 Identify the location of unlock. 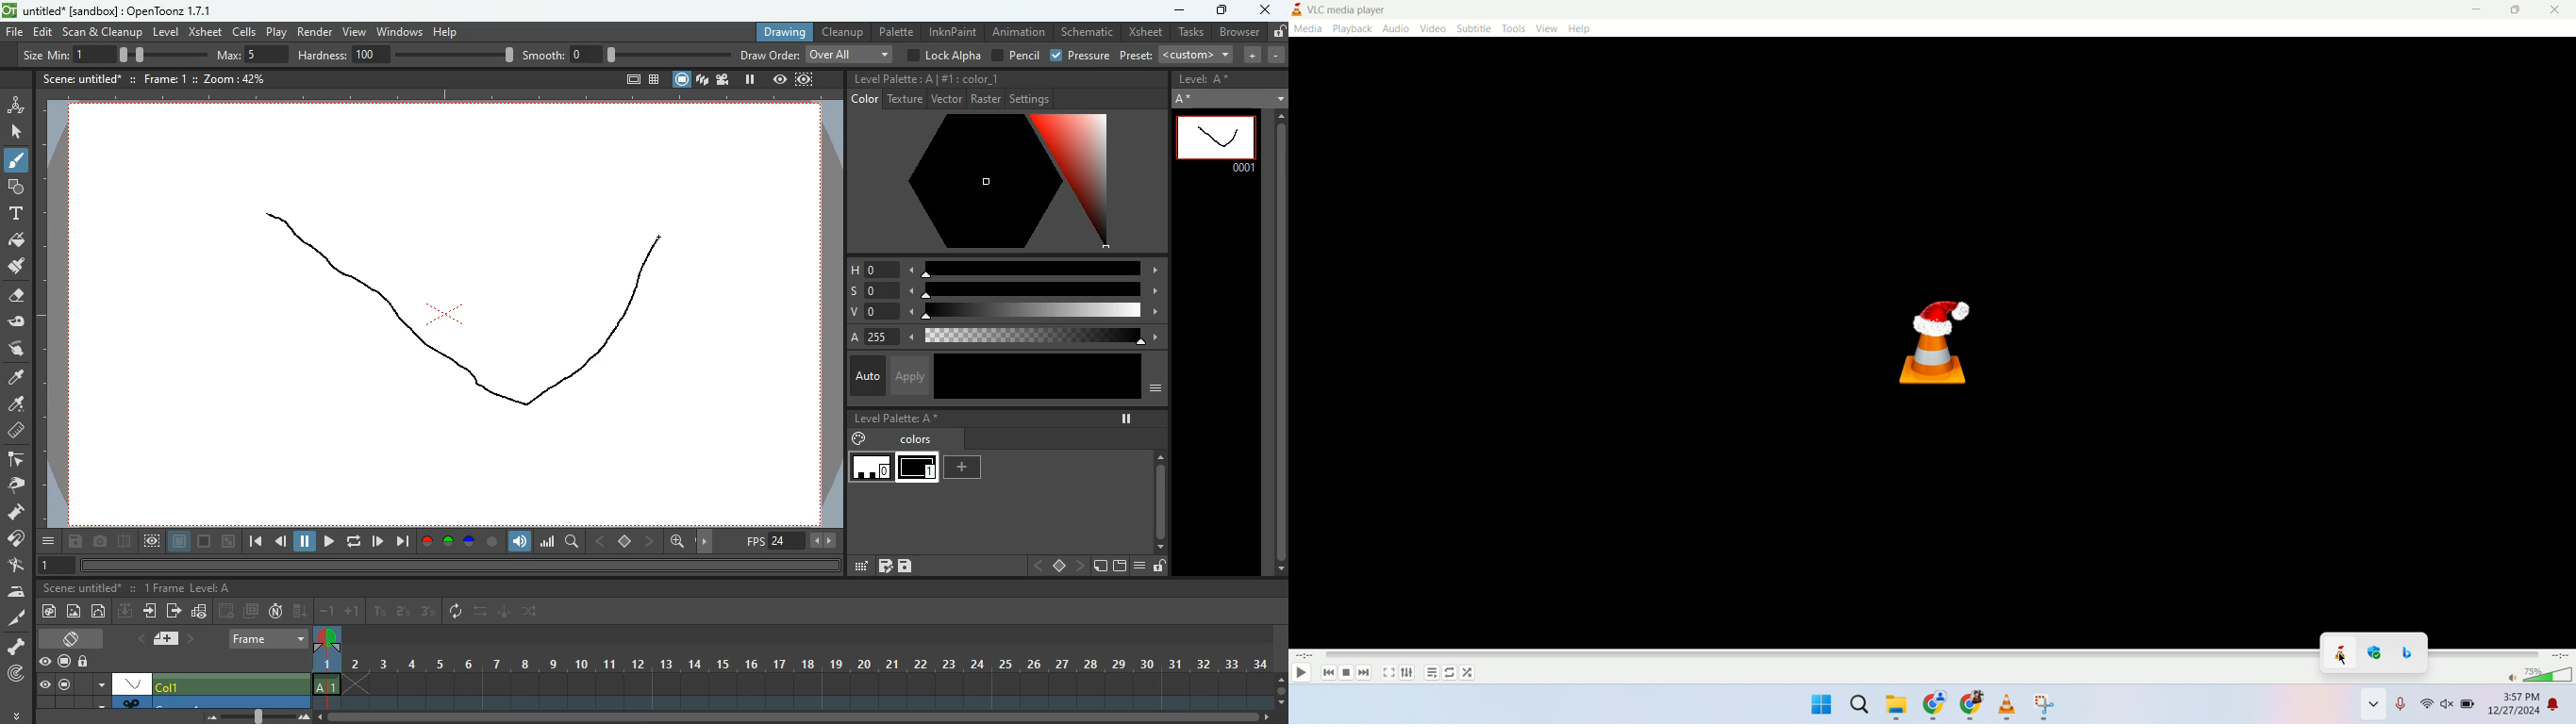
(1278, 31).